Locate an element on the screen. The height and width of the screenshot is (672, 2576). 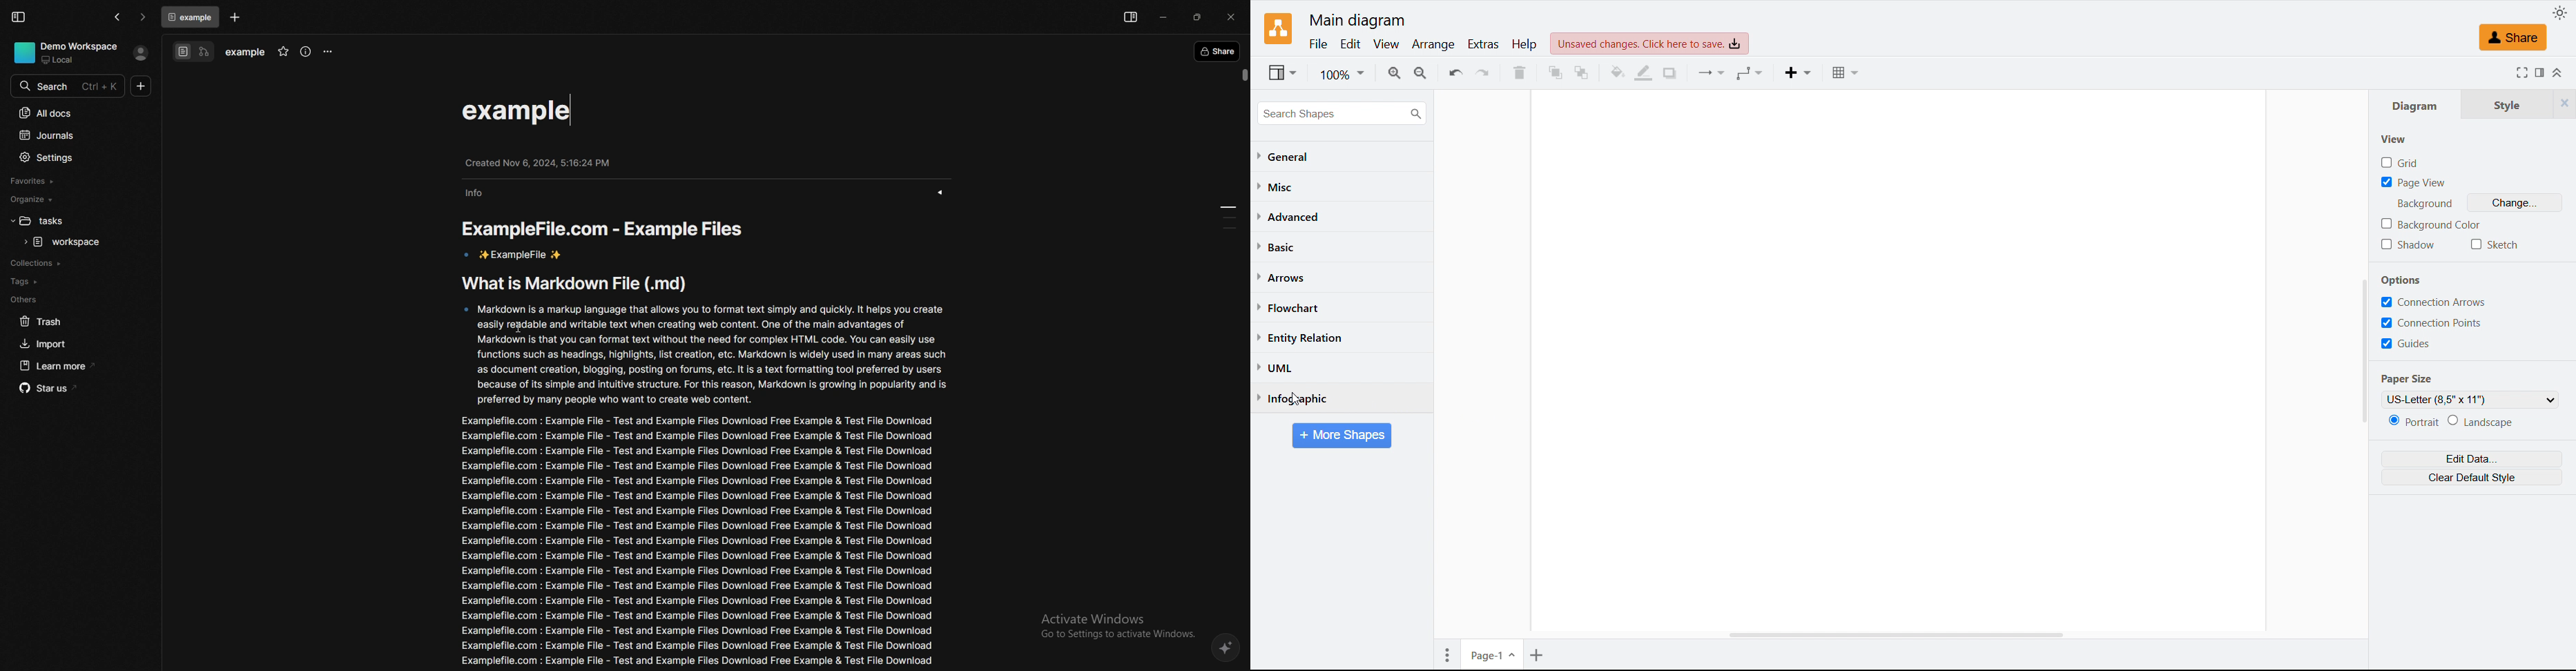
folder is located at coordinates (73, 221).